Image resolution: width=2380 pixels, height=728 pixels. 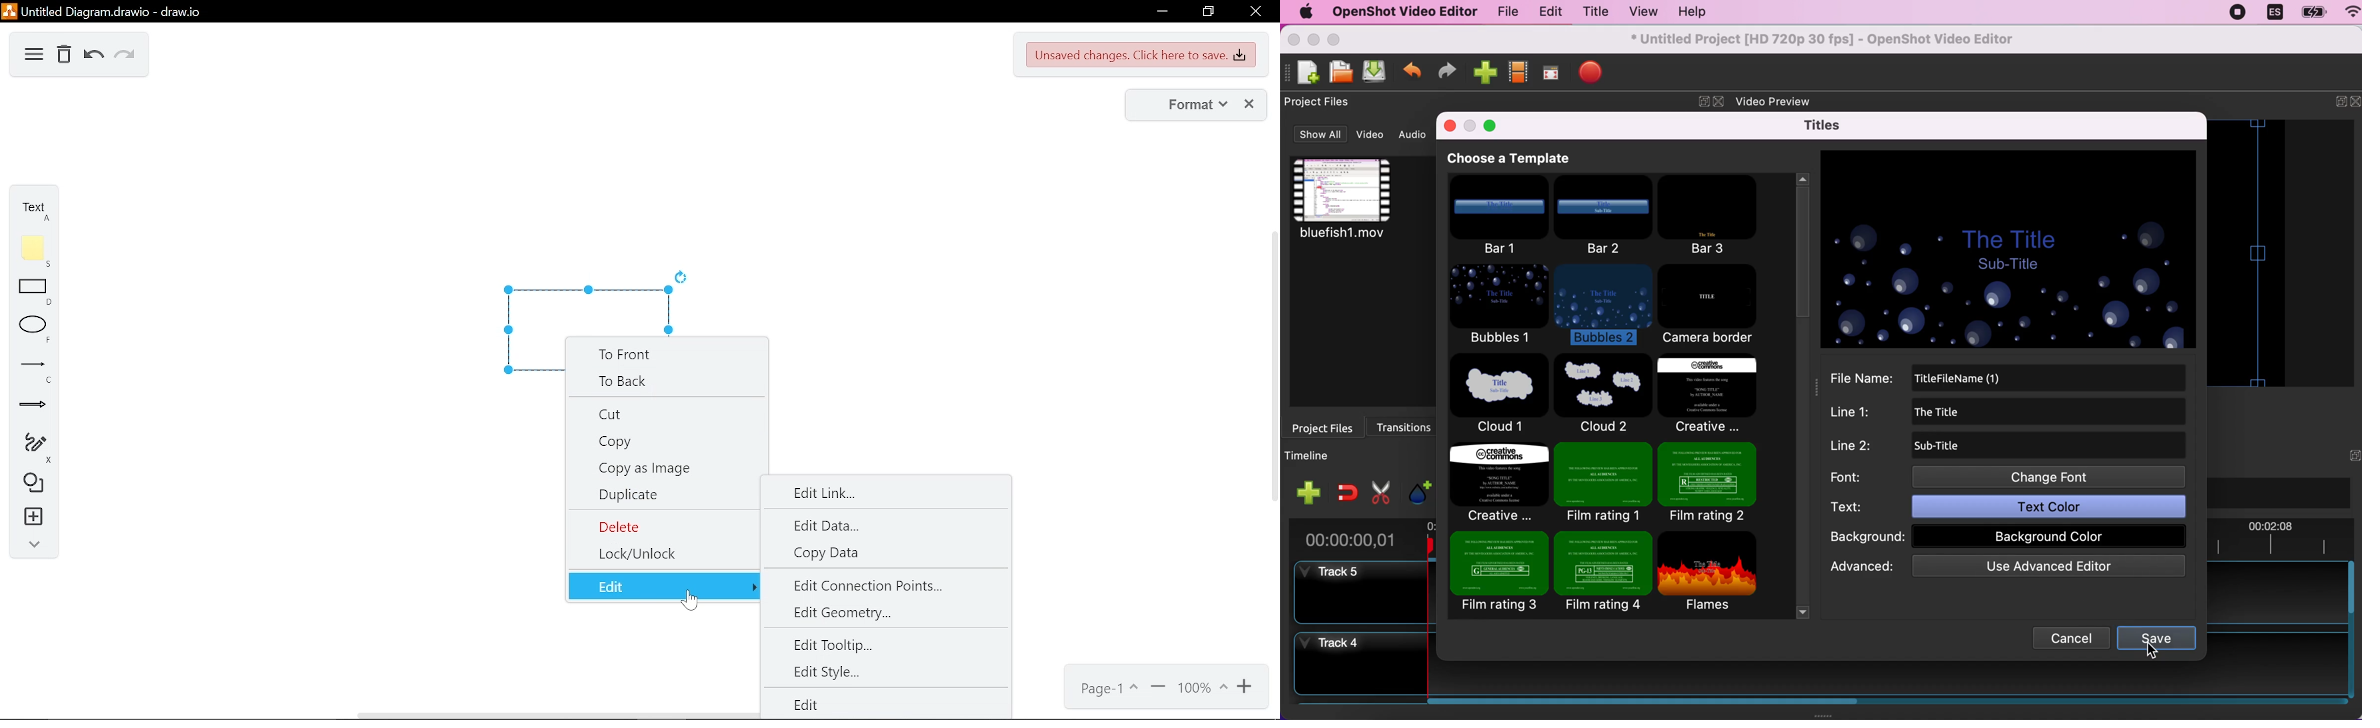 I want to click on rotate current diagram, so click(x=686, y=278).